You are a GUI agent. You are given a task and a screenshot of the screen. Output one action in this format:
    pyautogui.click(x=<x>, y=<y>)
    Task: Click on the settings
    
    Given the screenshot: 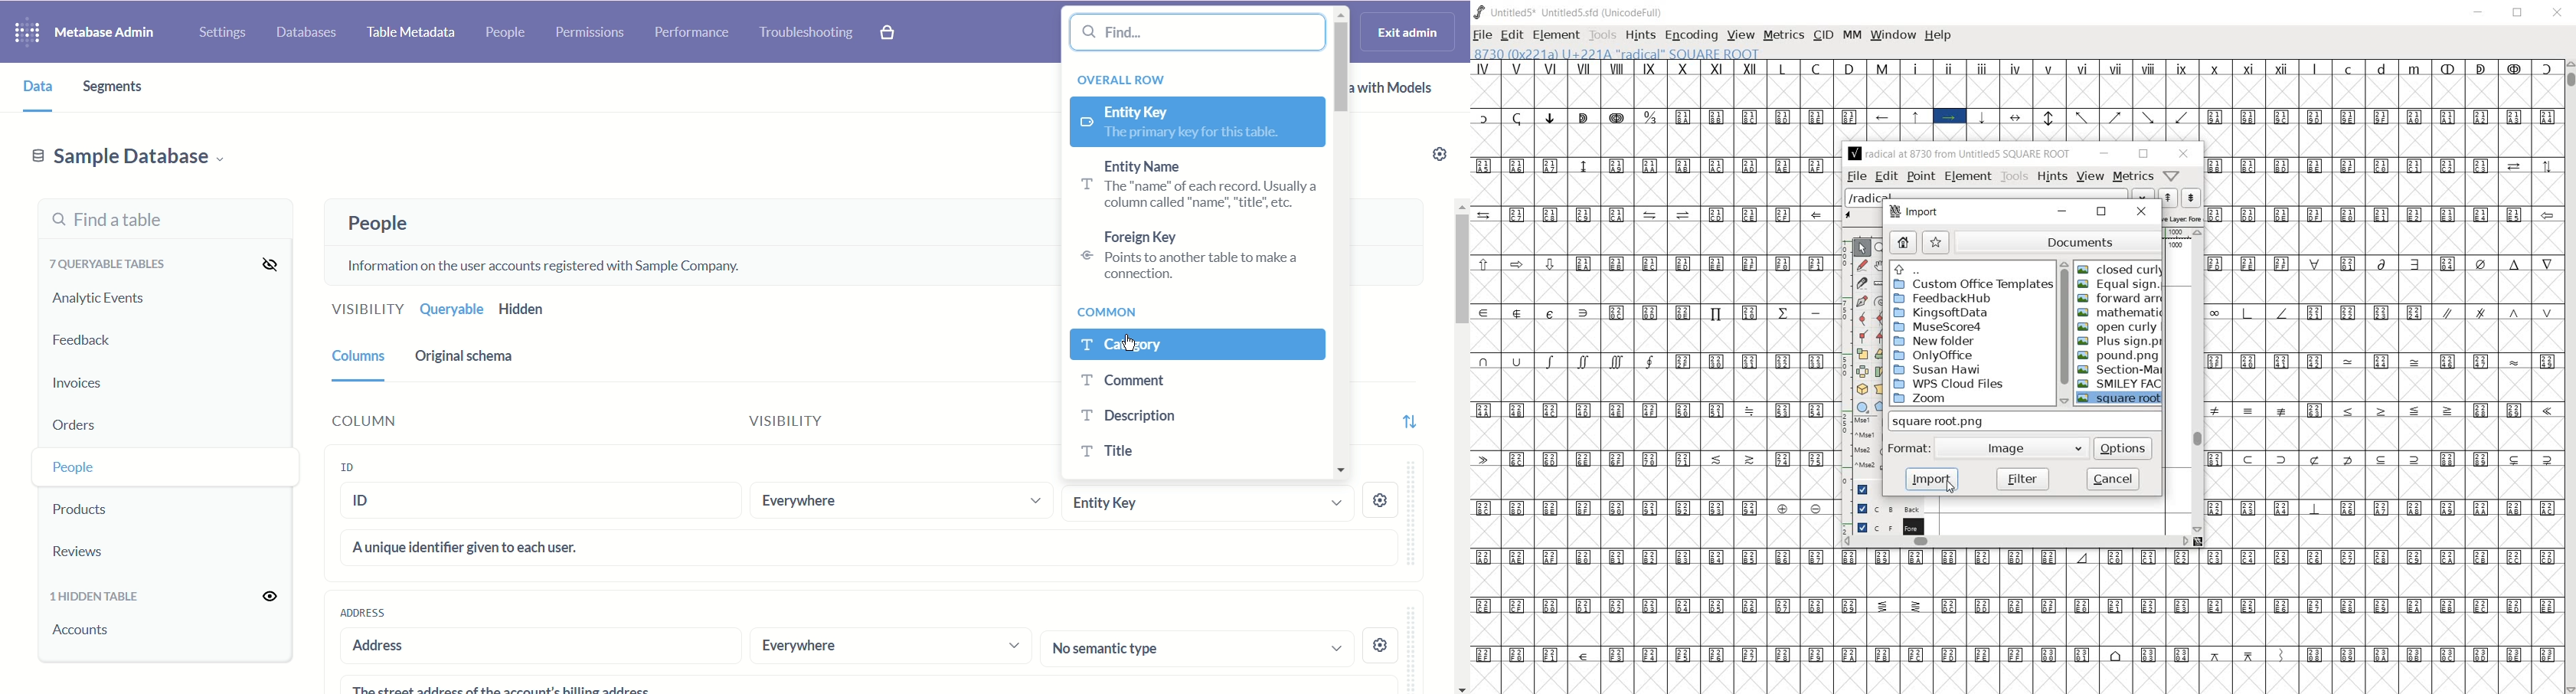 What is the action you would take?
    pyautogui.click(x=1382, y=502)
    